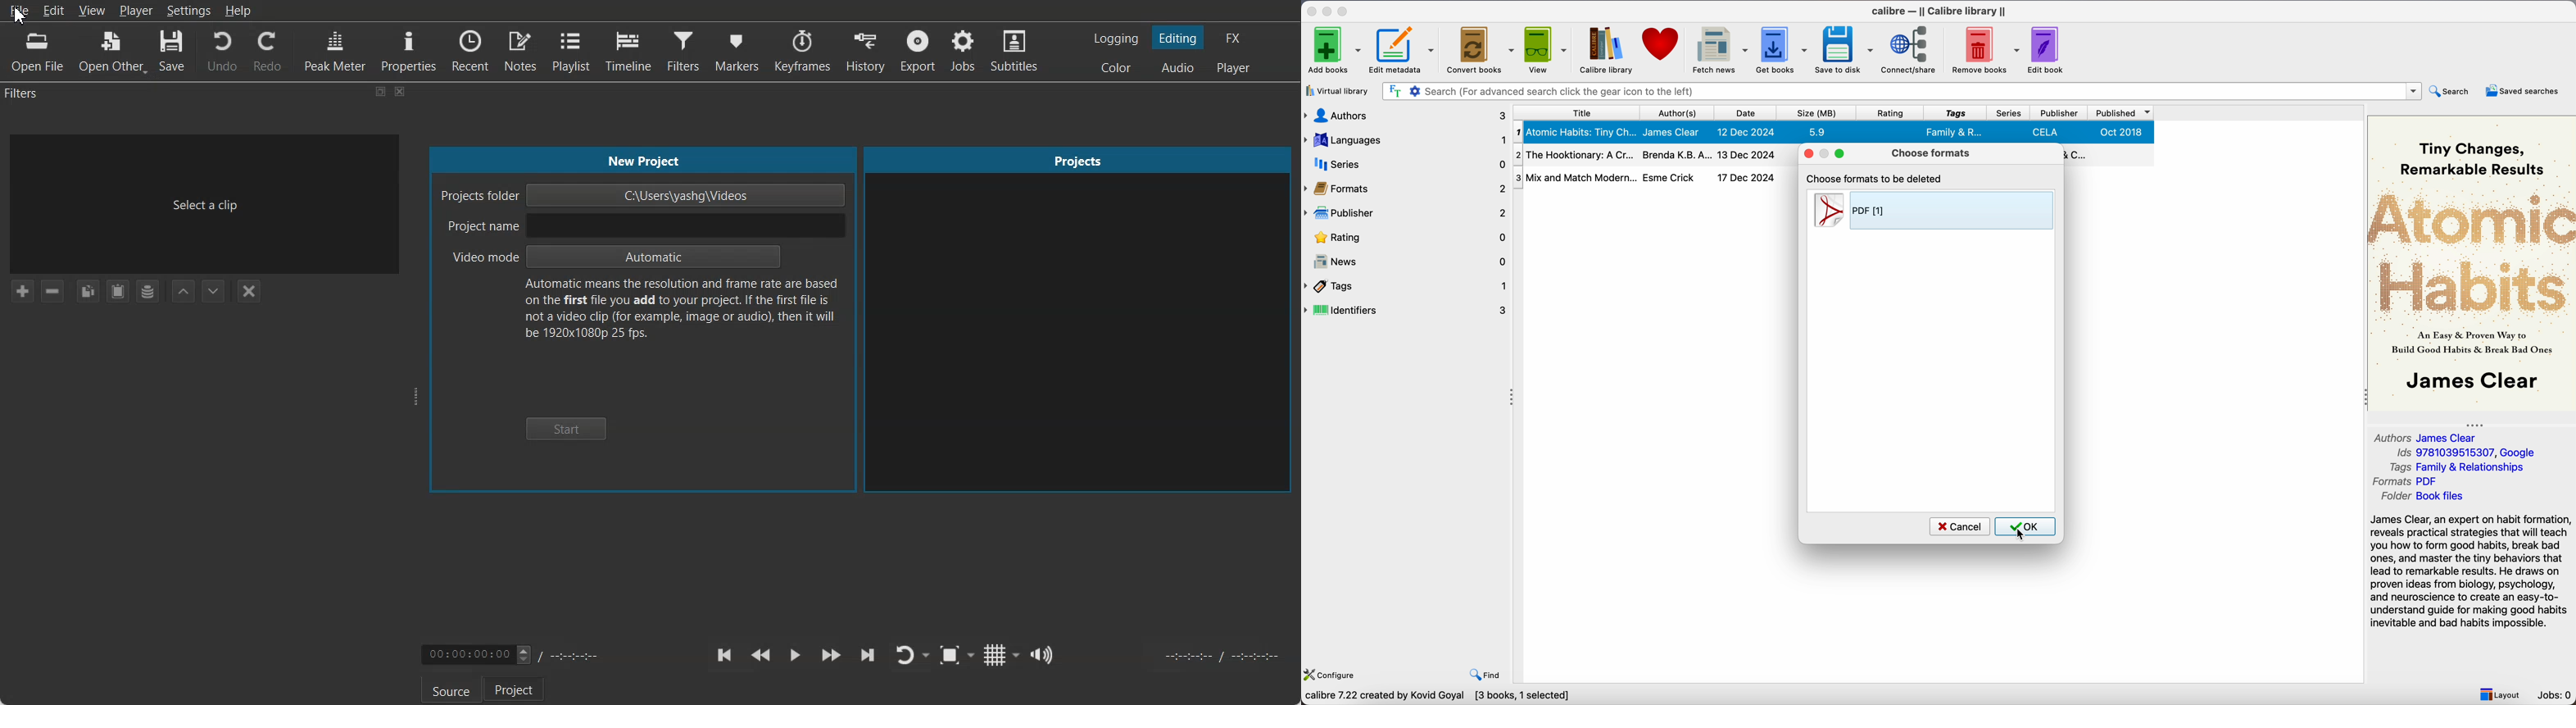 Image resolution: width=2576 pixels, height=728 pixels. Describe the element at coordinates (1405, 164) in the screenshot. I see `series` at that location.